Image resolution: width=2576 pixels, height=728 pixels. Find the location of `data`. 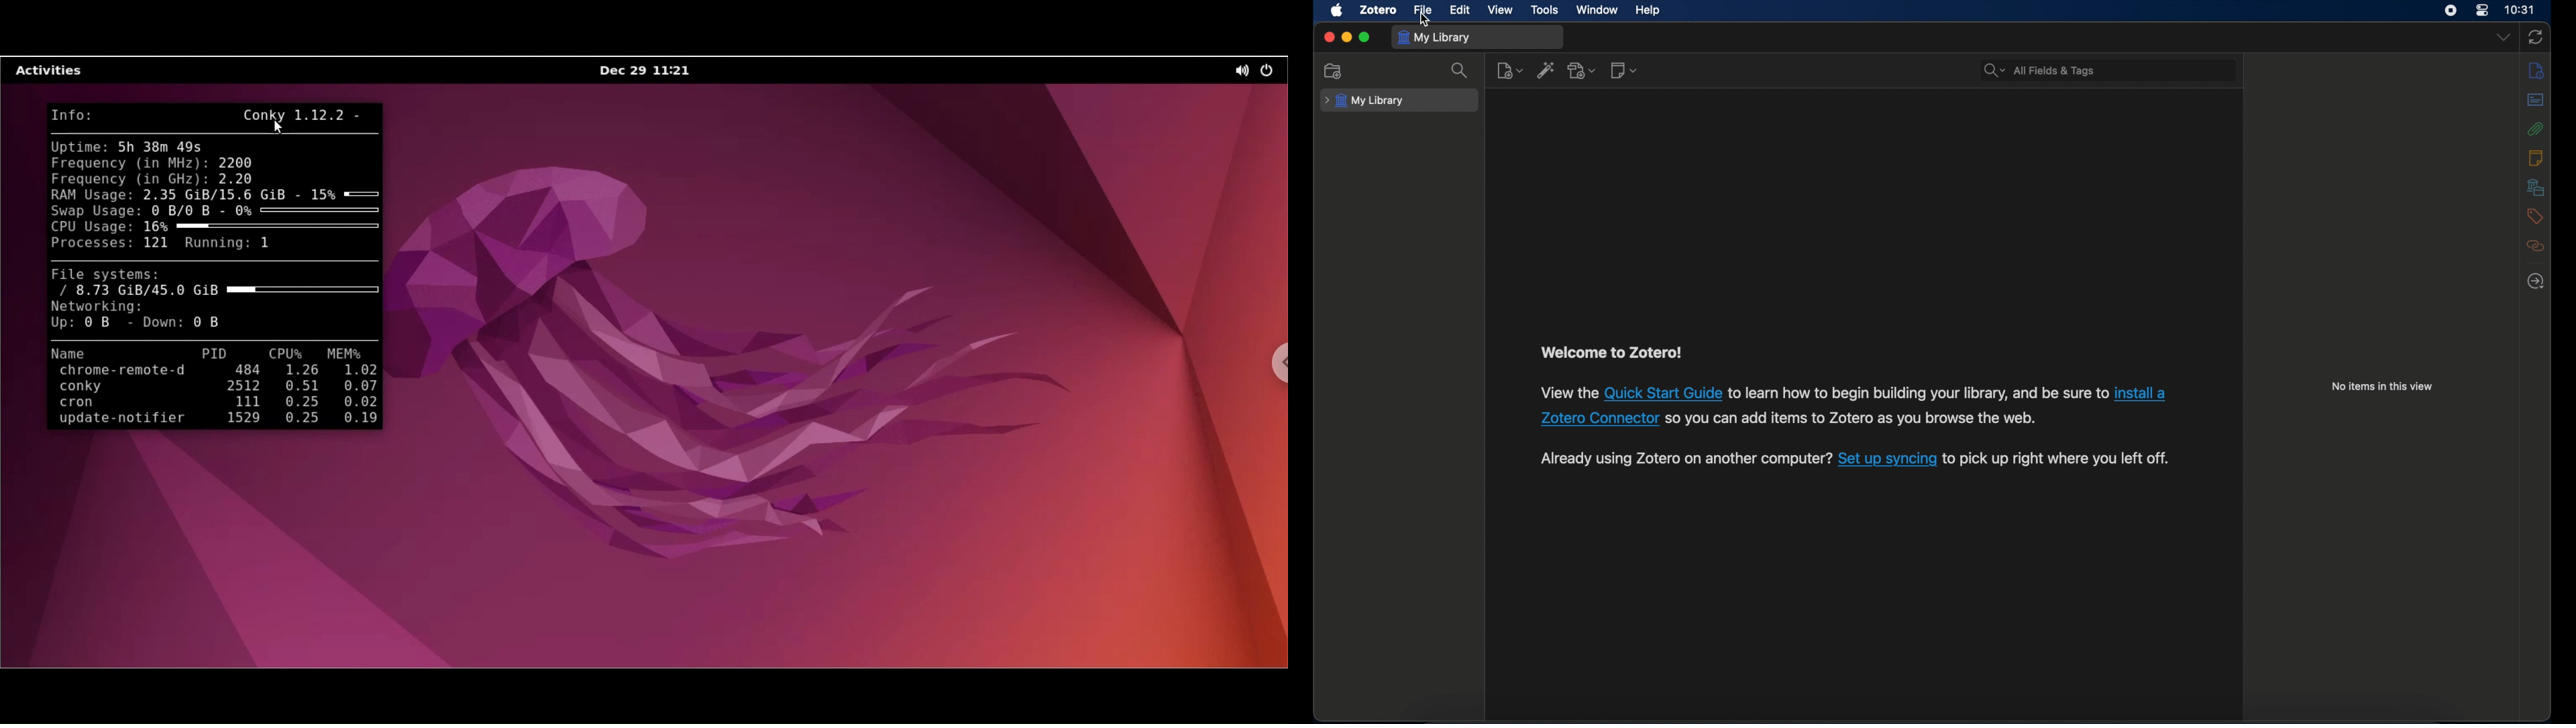

data is located at coordinates (1857, 420).